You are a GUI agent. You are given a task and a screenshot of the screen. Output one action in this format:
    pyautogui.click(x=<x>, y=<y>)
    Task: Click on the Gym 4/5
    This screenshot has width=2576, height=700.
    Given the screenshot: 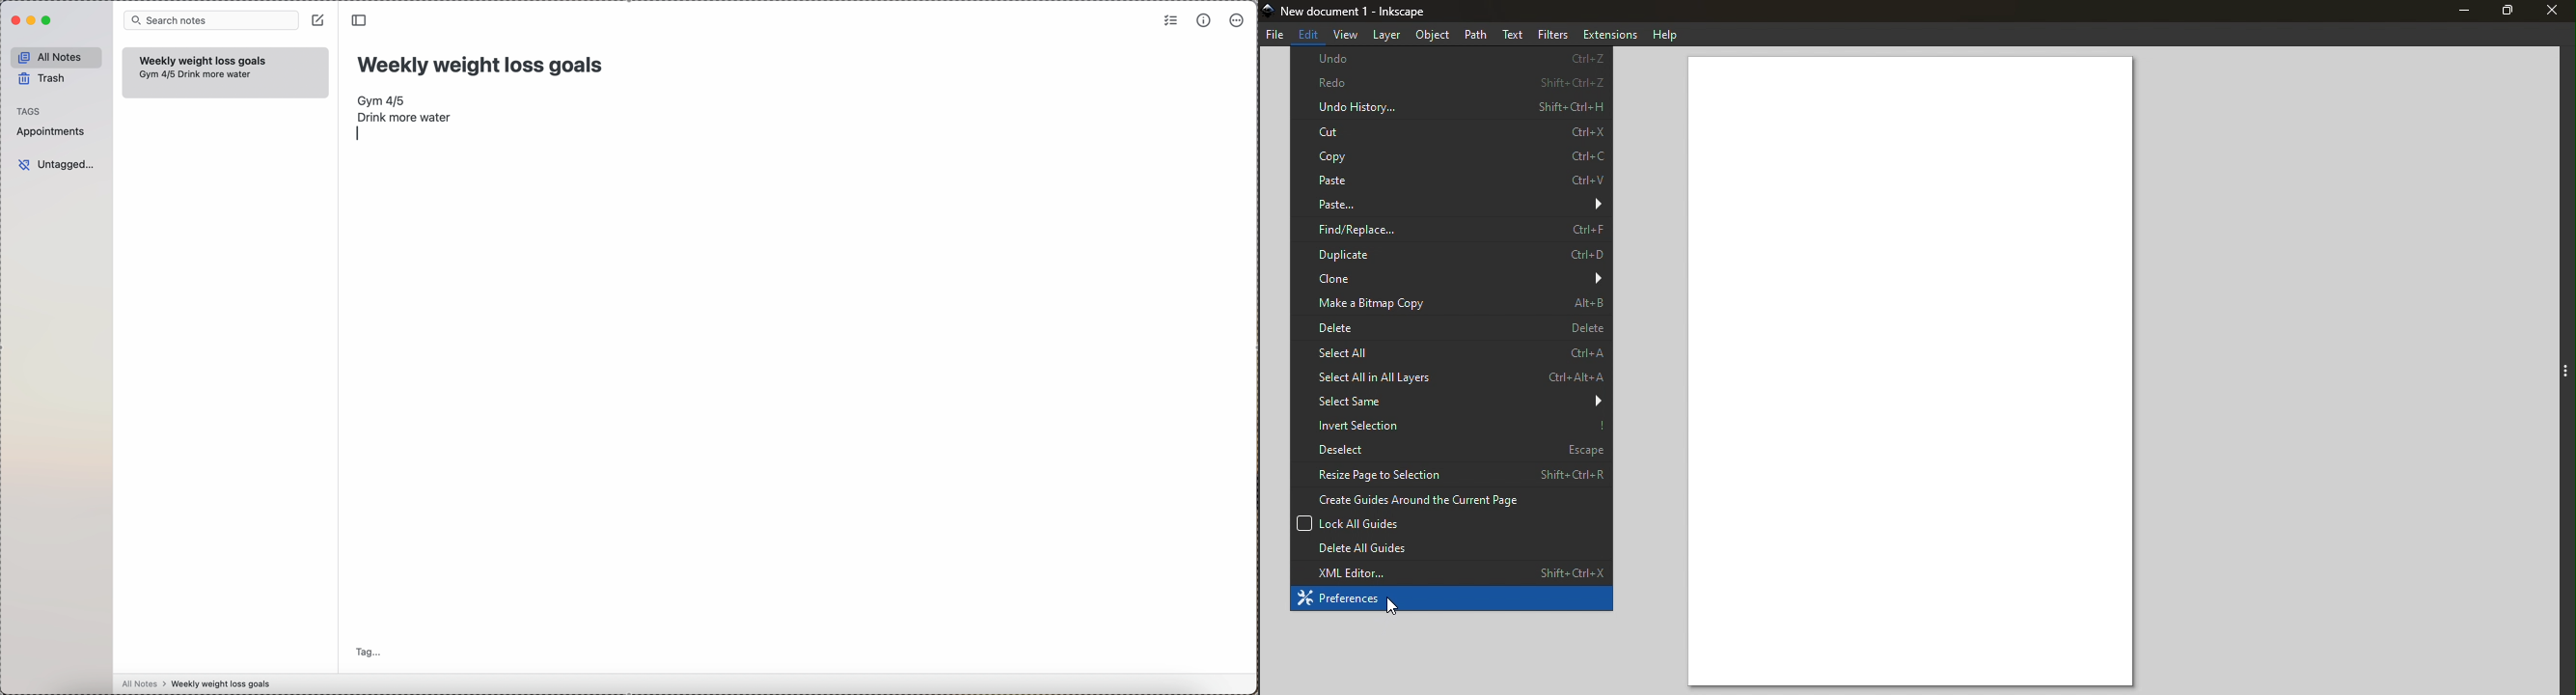 What is the action you would take?
    pyautogui.click(x=157, y=75)
    